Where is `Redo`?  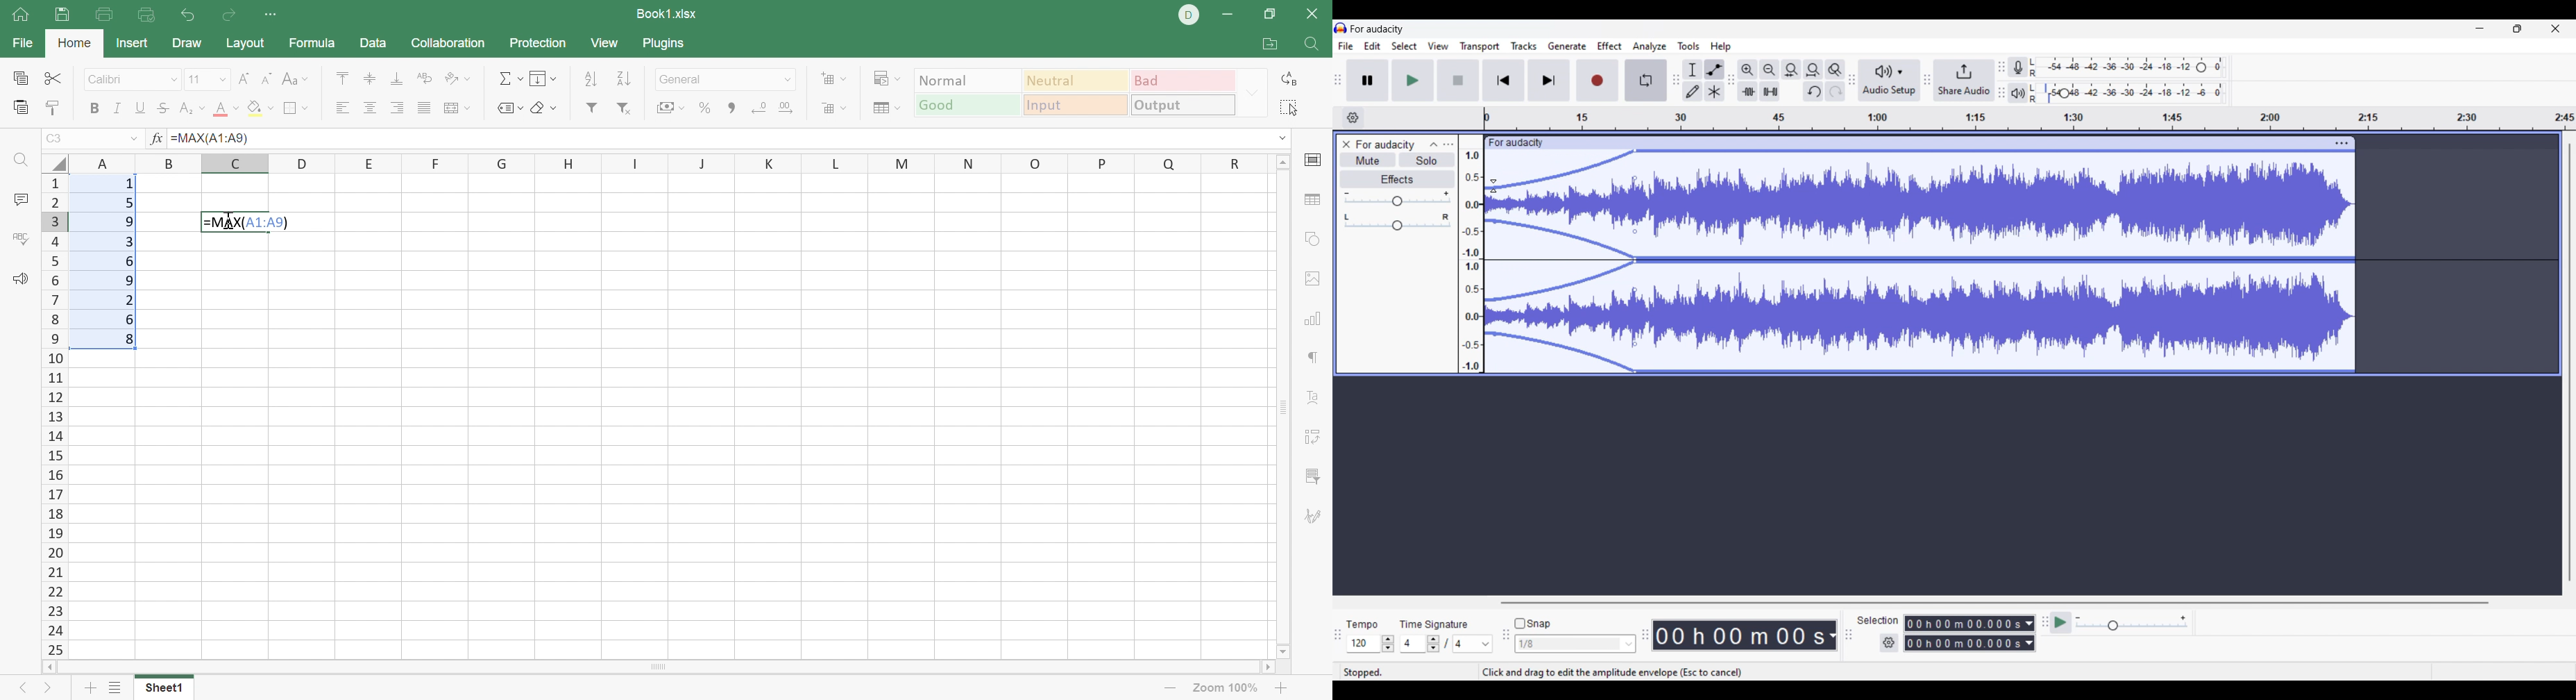
Redo is located at coordinates (228, 14).